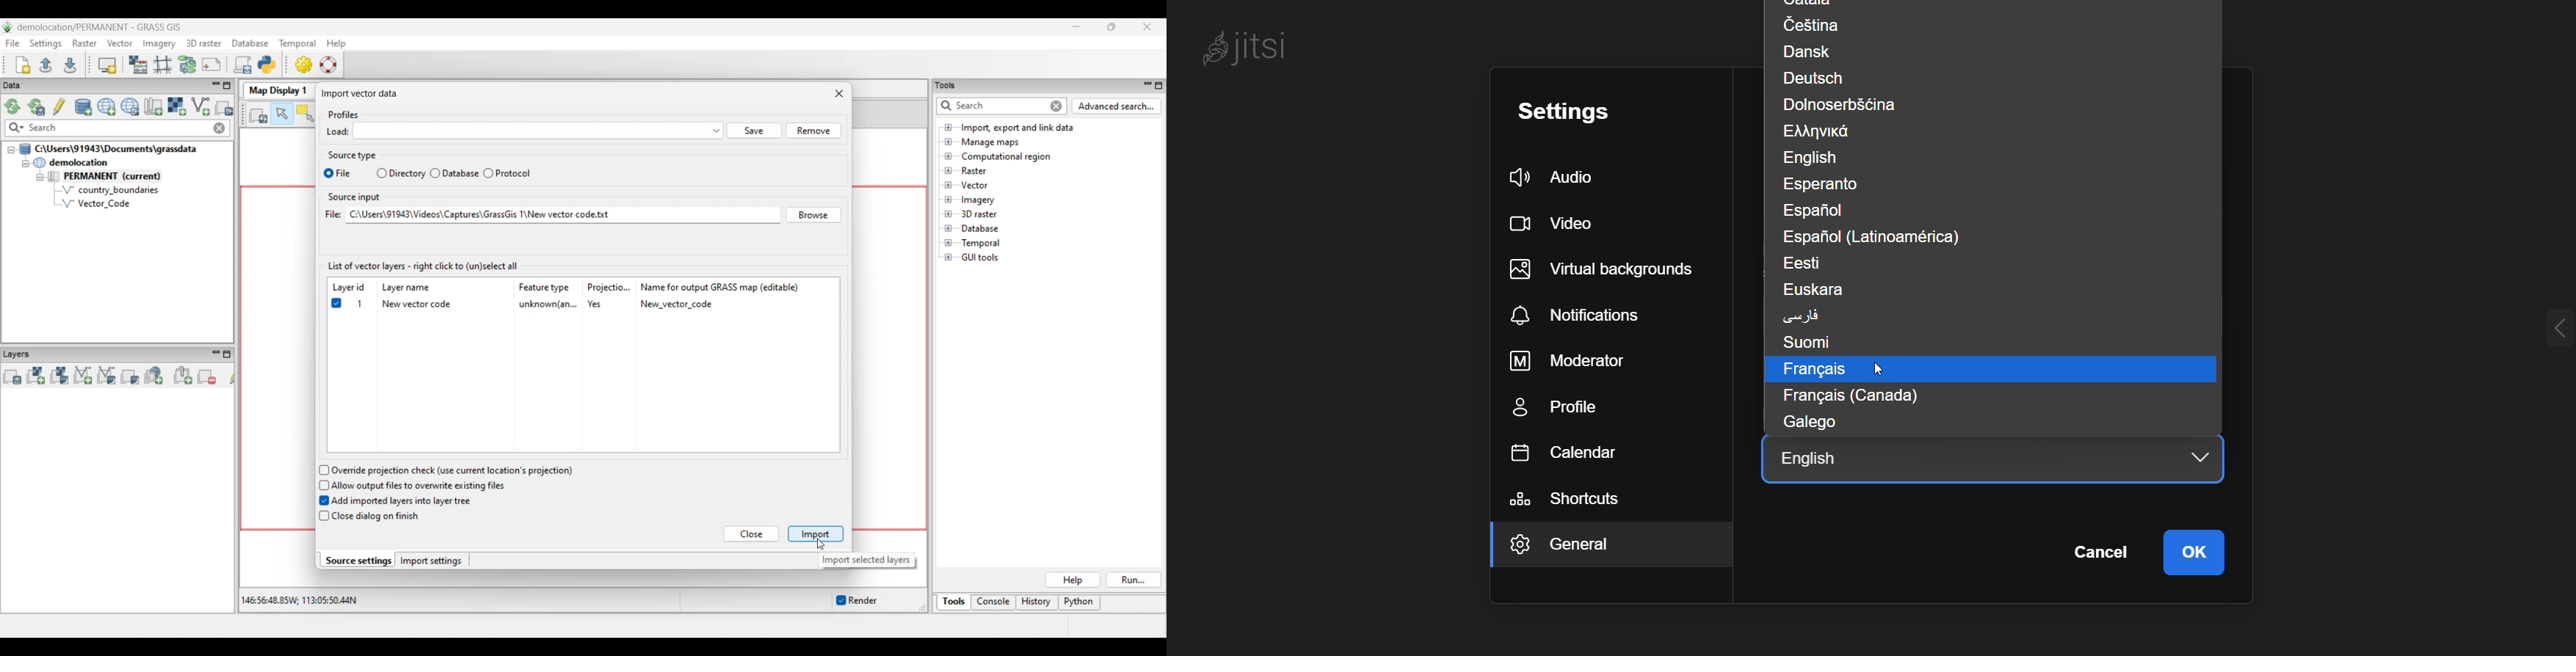  I want to click on Ok, so click(2196, 554).